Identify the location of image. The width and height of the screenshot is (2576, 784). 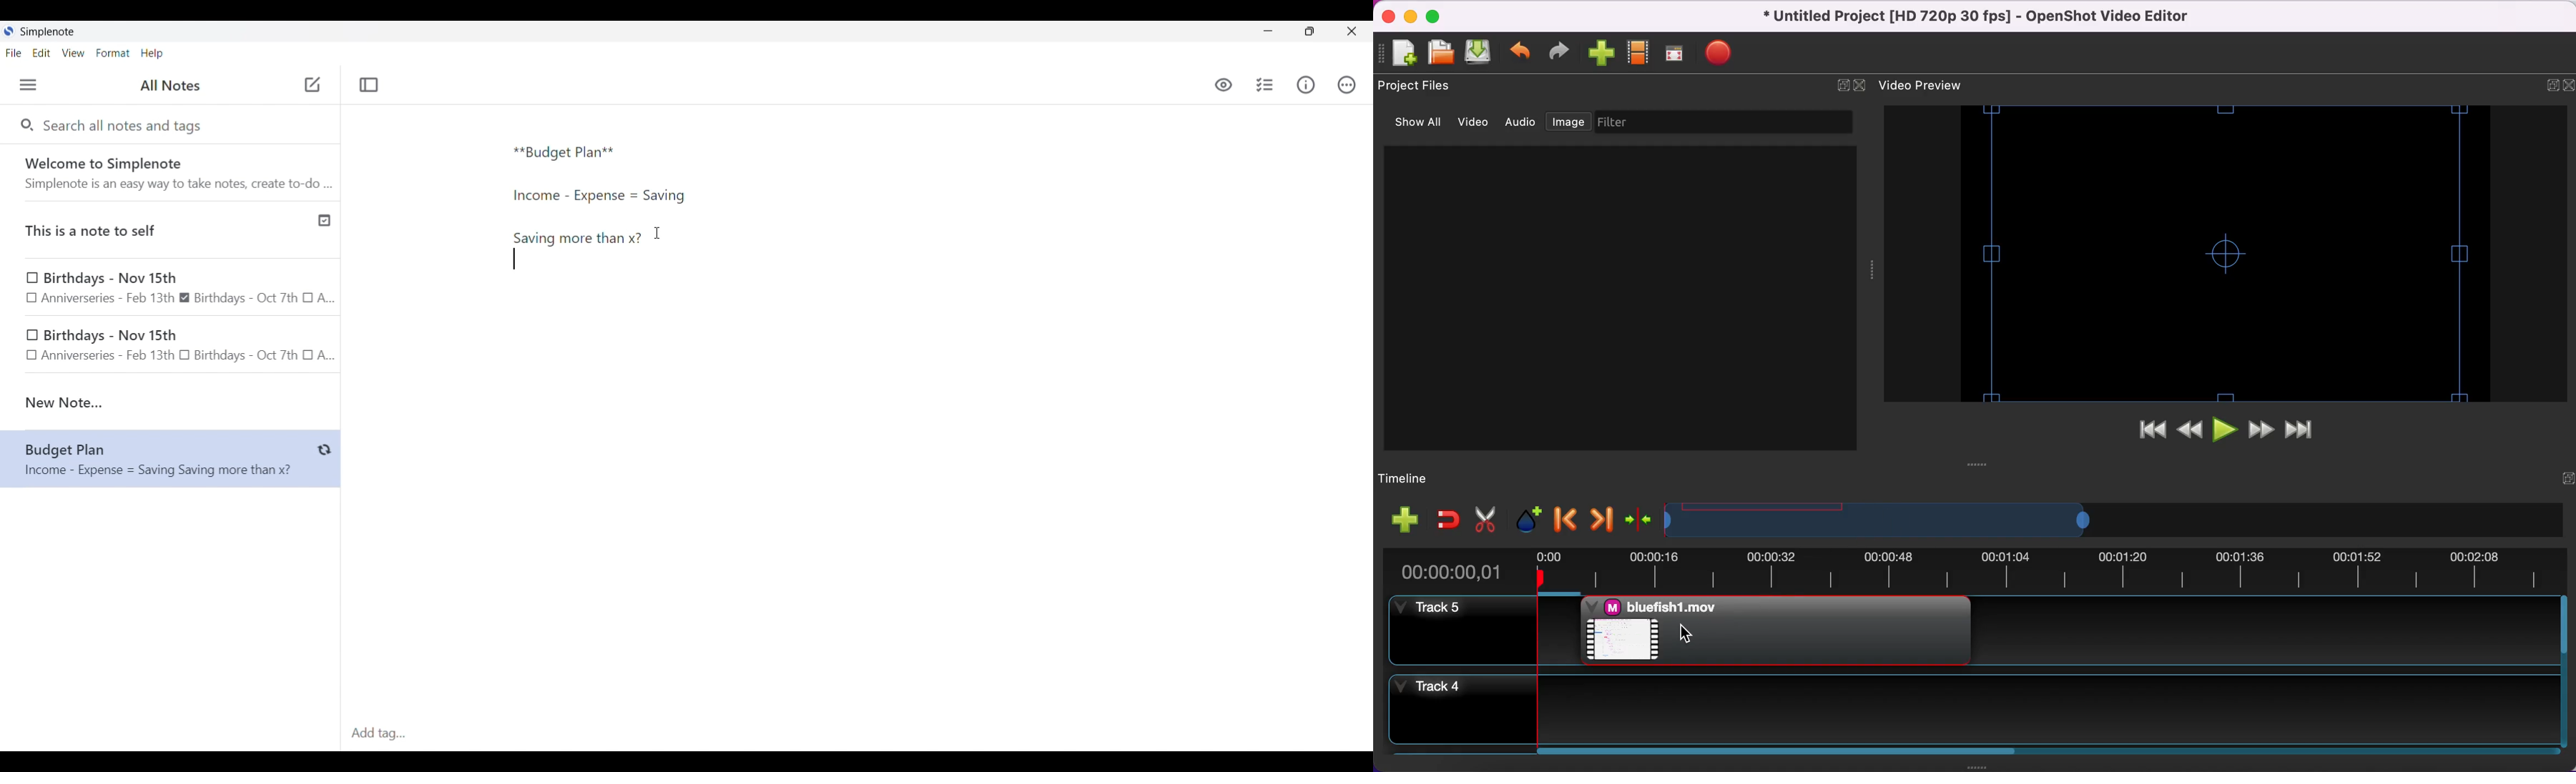
(1566, 122).